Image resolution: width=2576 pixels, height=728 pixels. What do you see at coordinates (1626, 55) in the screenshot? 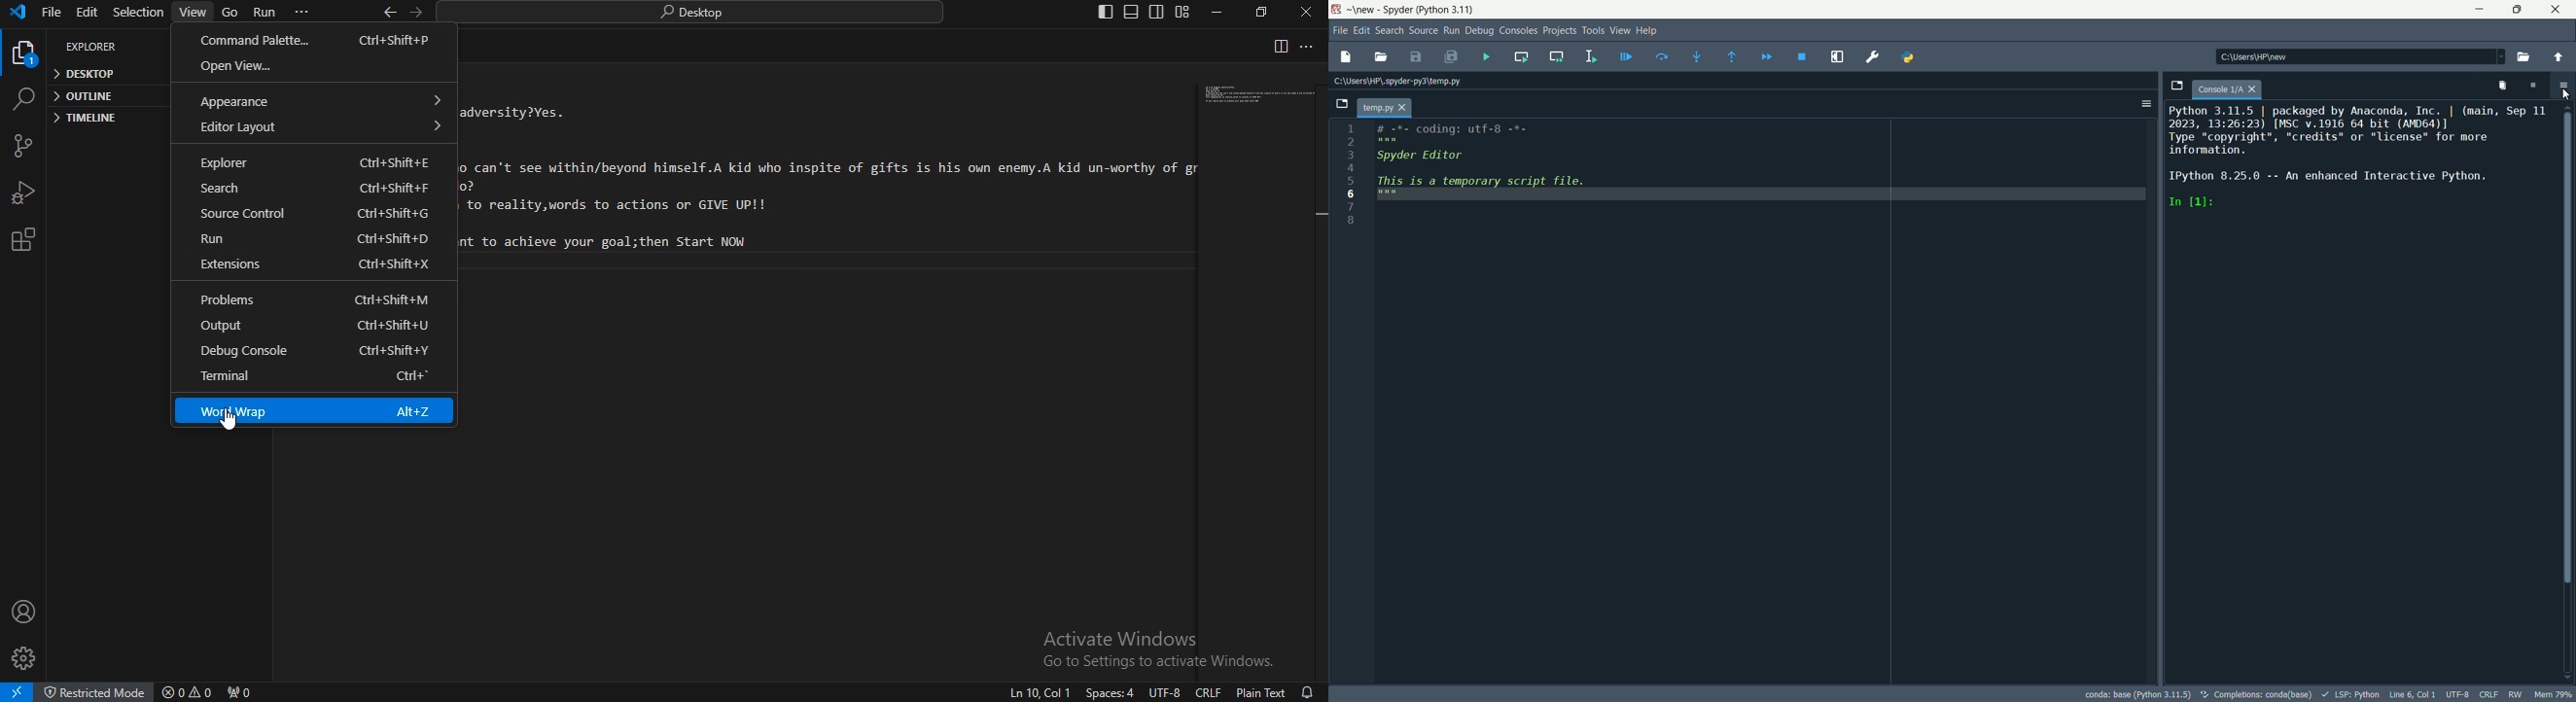
I see `debug file` at bounding box center [1626, 55].